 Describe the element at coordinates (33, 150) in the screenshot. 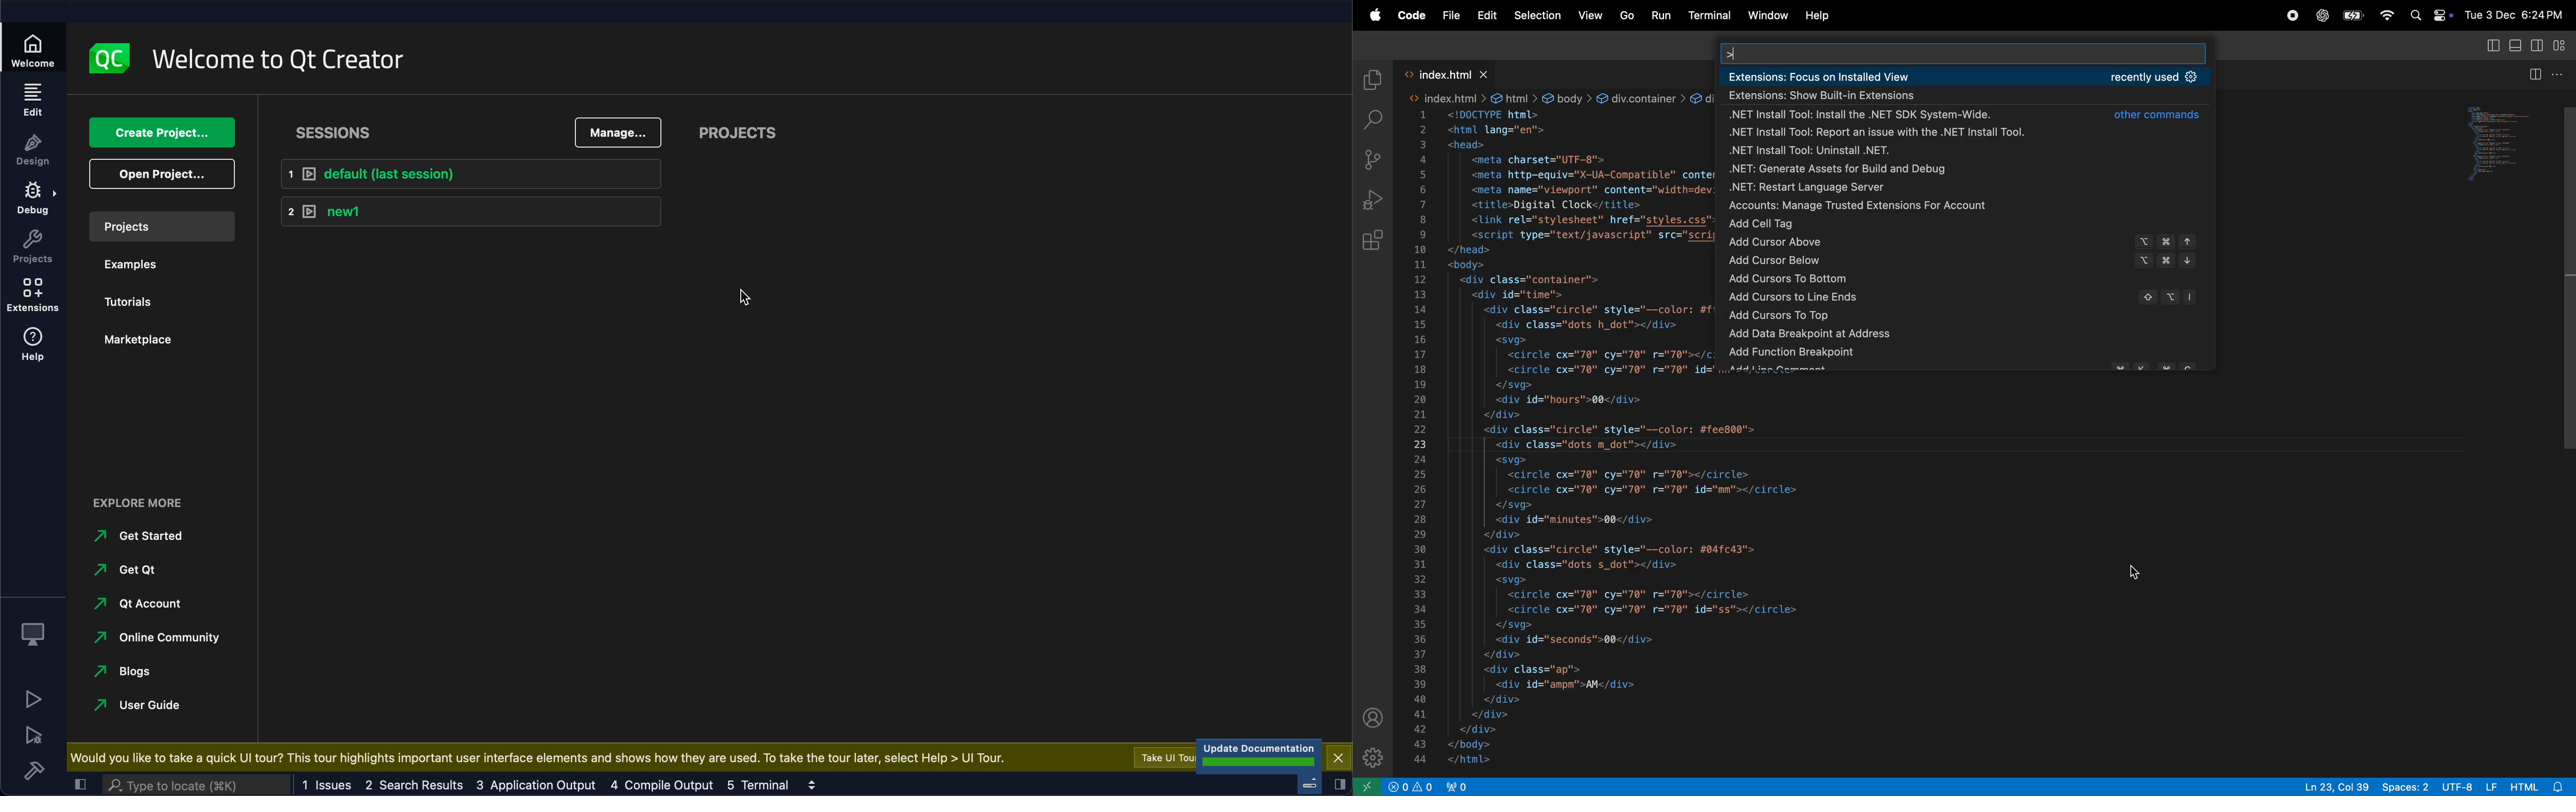

I see `design` at that location.